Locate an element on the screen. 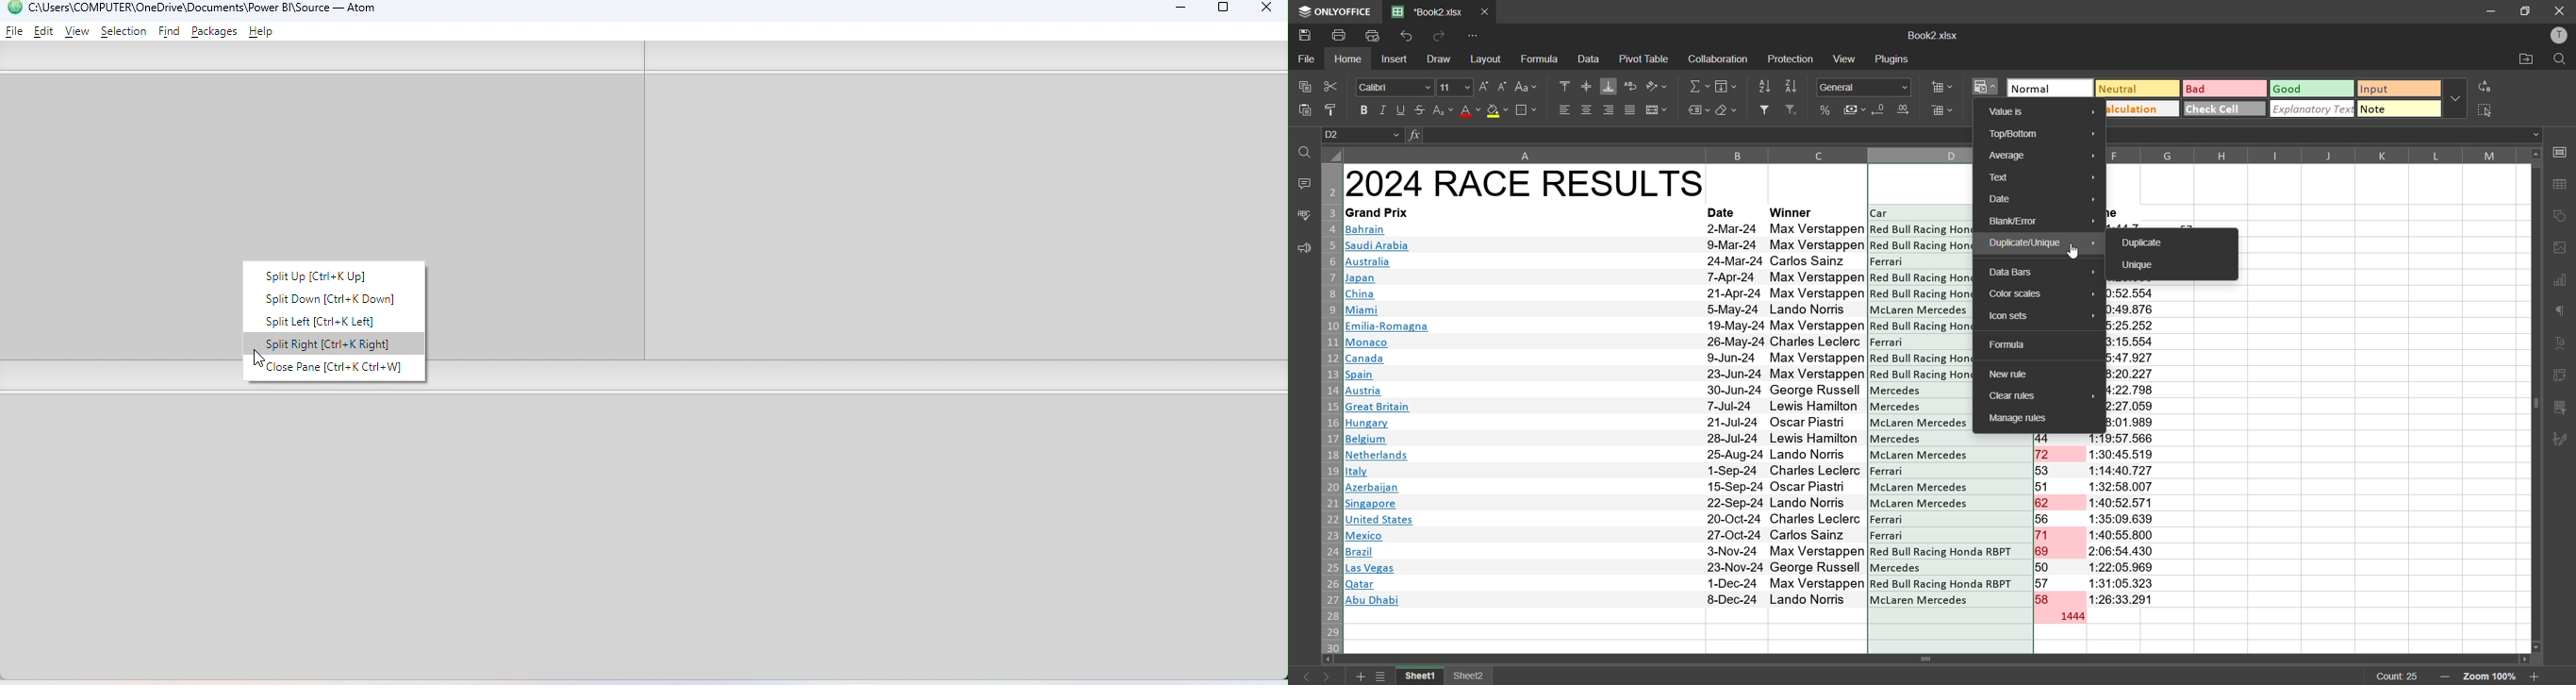 This screenshot has width=2576, height=700. Racer’s name is located at coordinates (1818, 415).